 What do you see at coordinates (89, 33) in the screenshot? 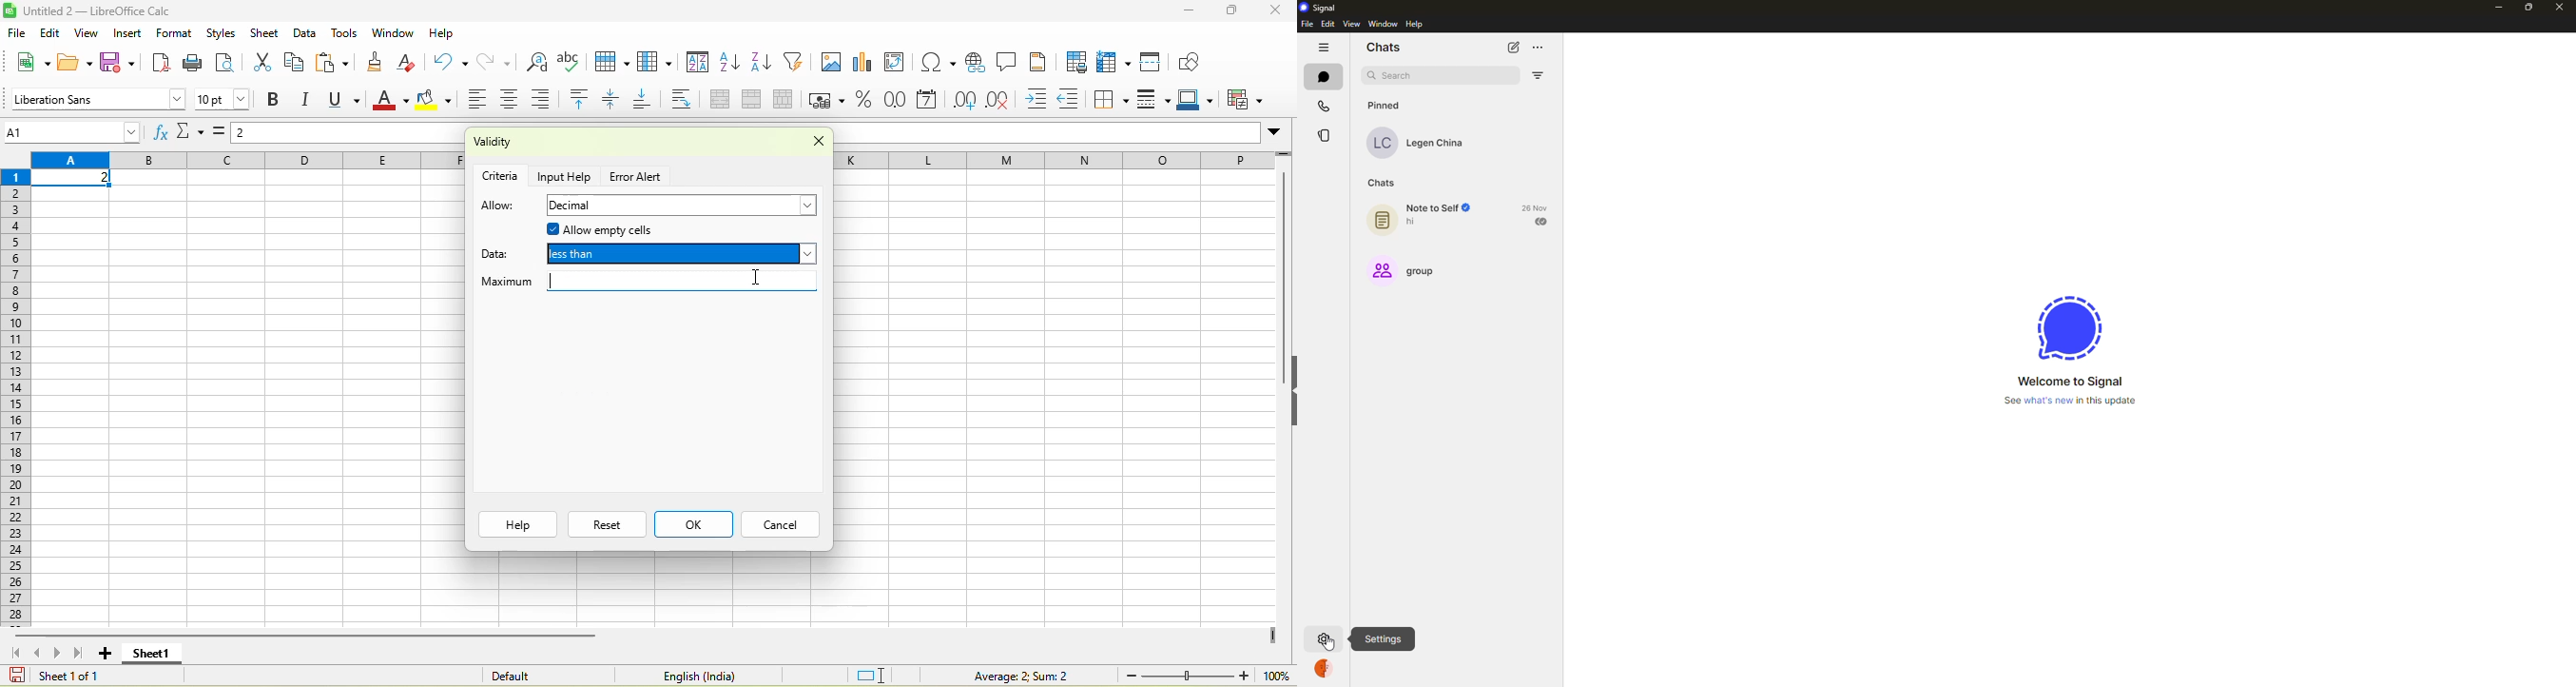
I see `view` at bounding box center [89, 33].